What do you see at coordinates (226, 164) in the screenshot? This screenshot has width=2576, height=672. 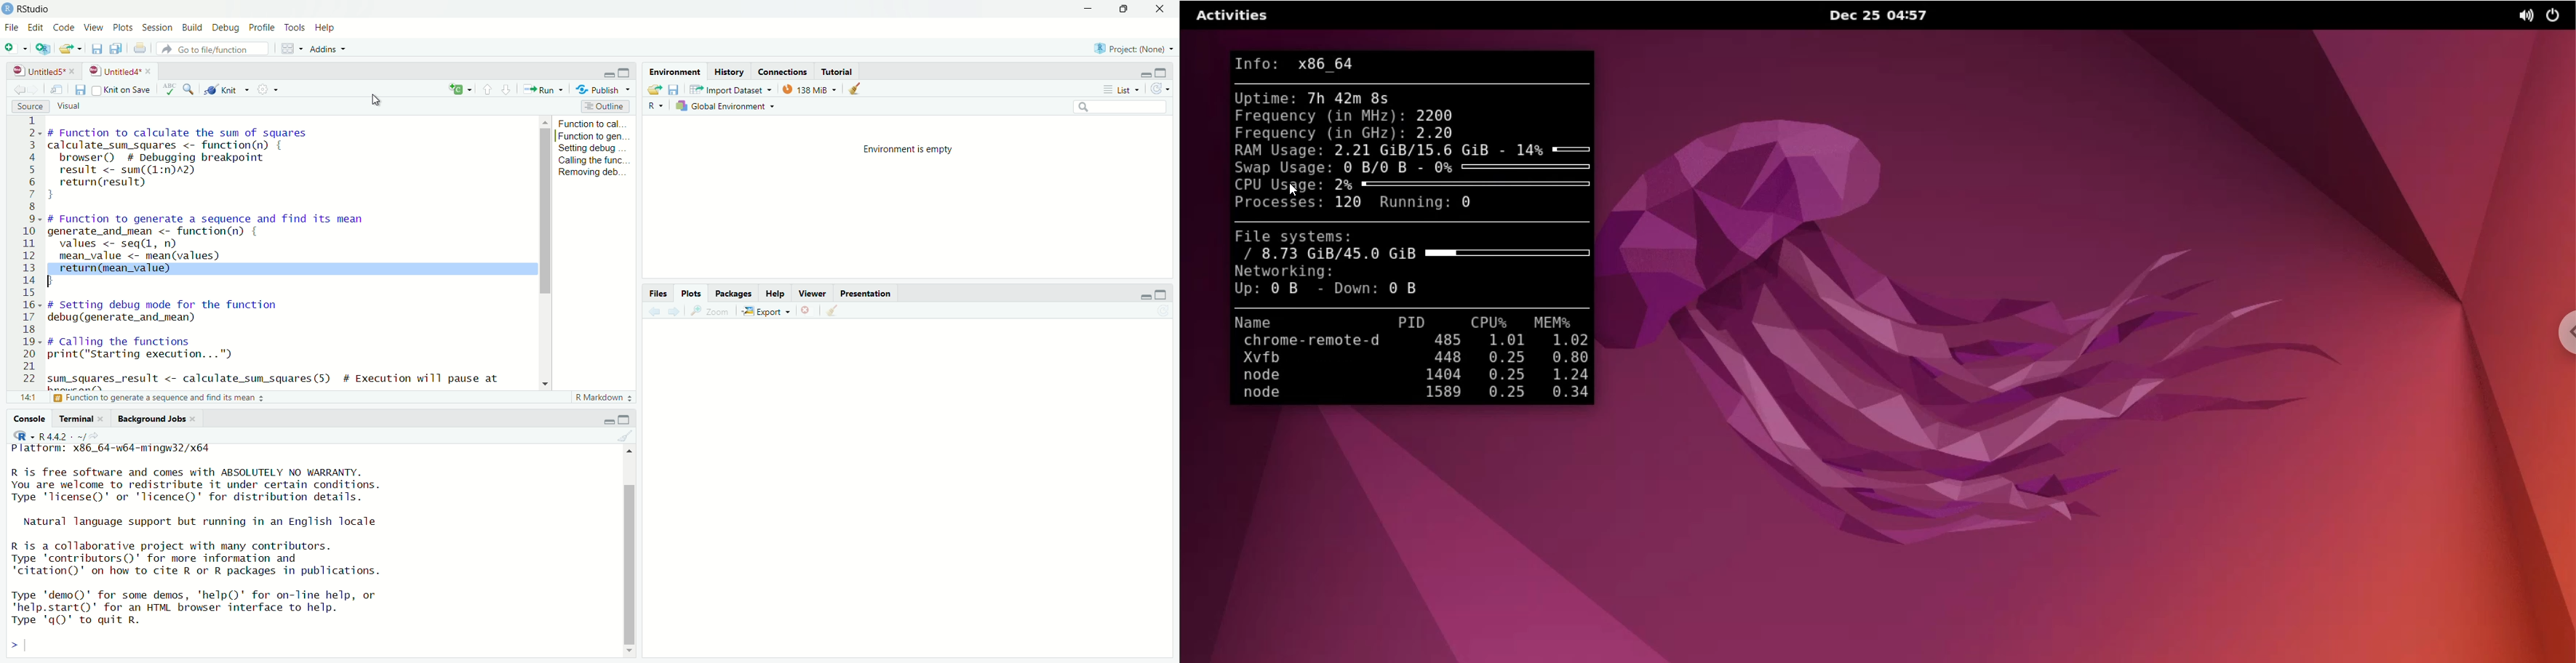 I see `code of function to calculate the sum of squares` at bounding box center [226, 164].